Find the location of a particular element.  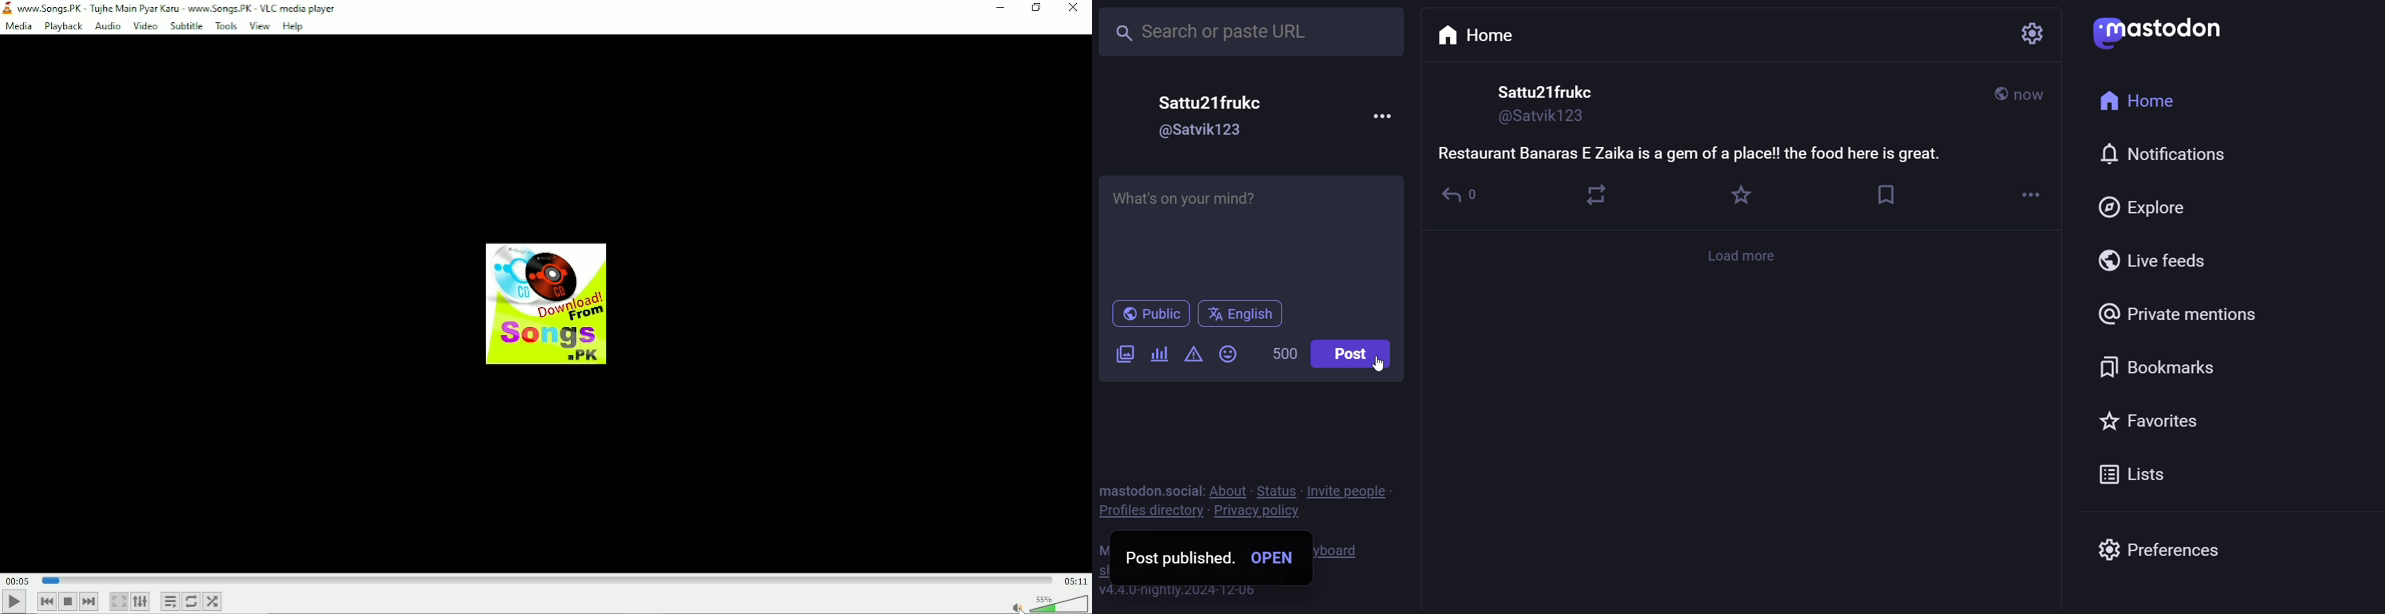

Show extended settings is located at coordinates (140, 602).